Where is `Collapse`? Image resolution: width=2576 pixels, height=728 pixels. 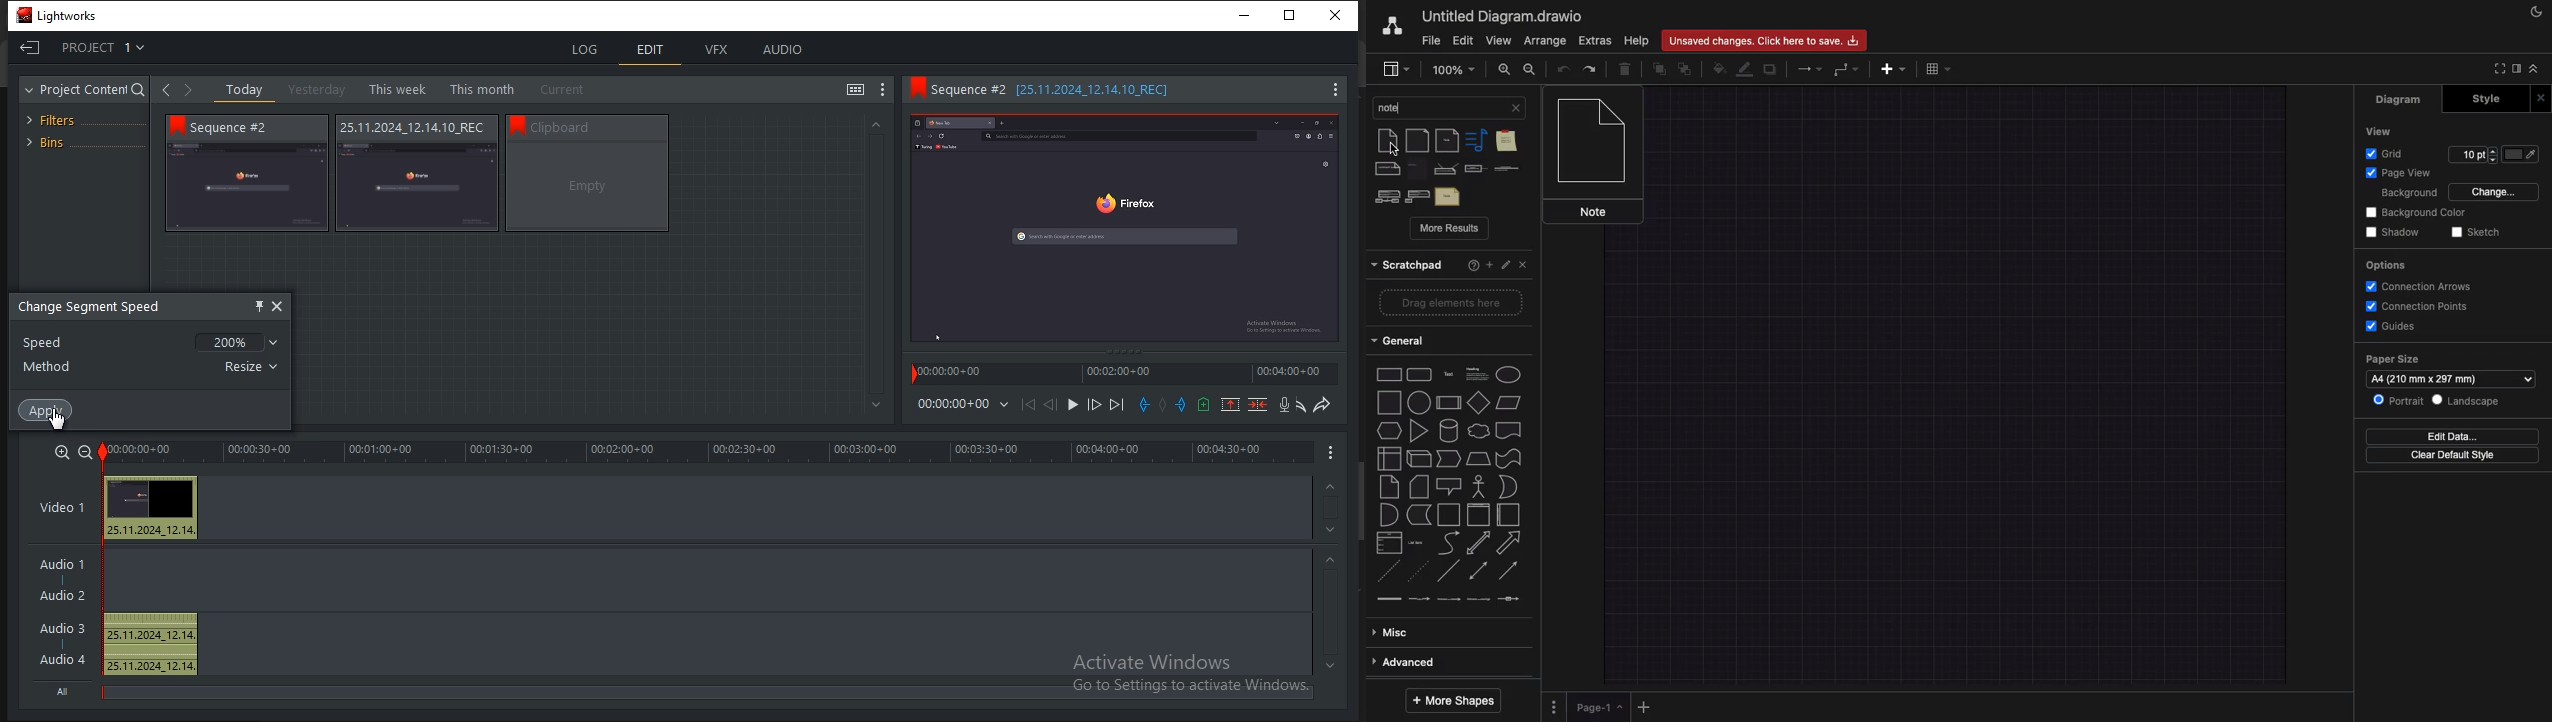 Collapse is located at coordinates (2538, 69).